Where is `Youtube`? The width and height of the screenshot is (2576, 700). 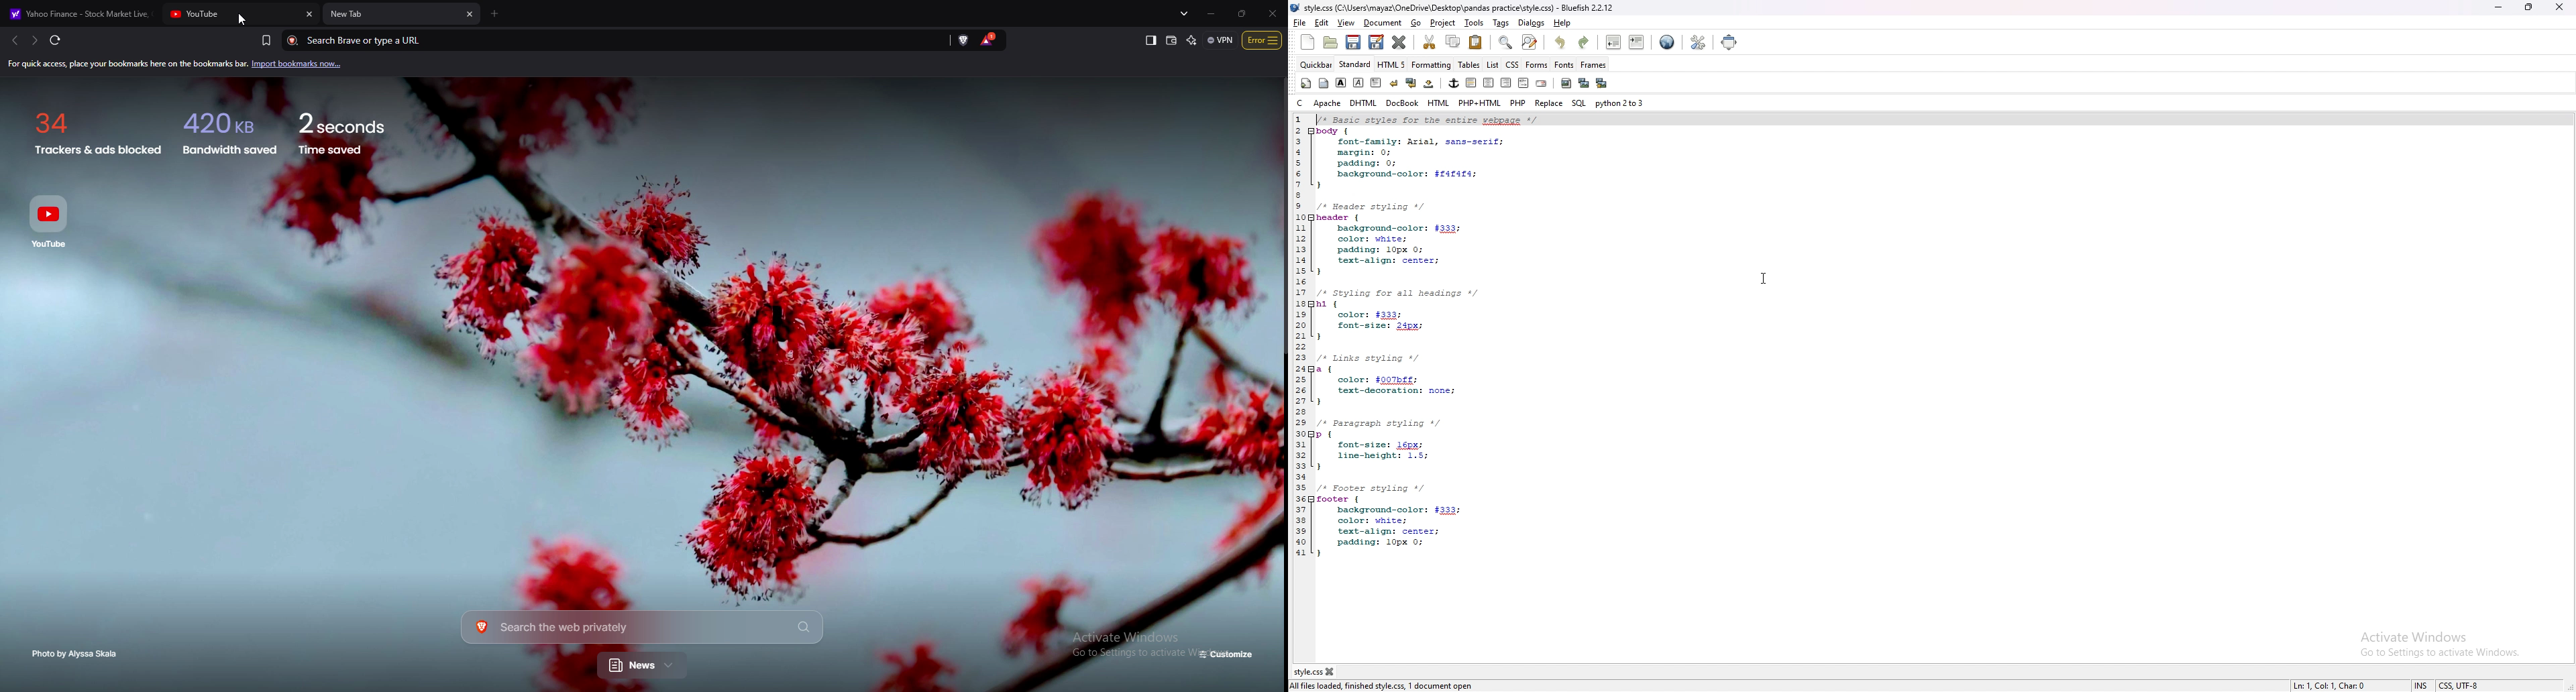 Youtube is located at coordinates (53, 221).